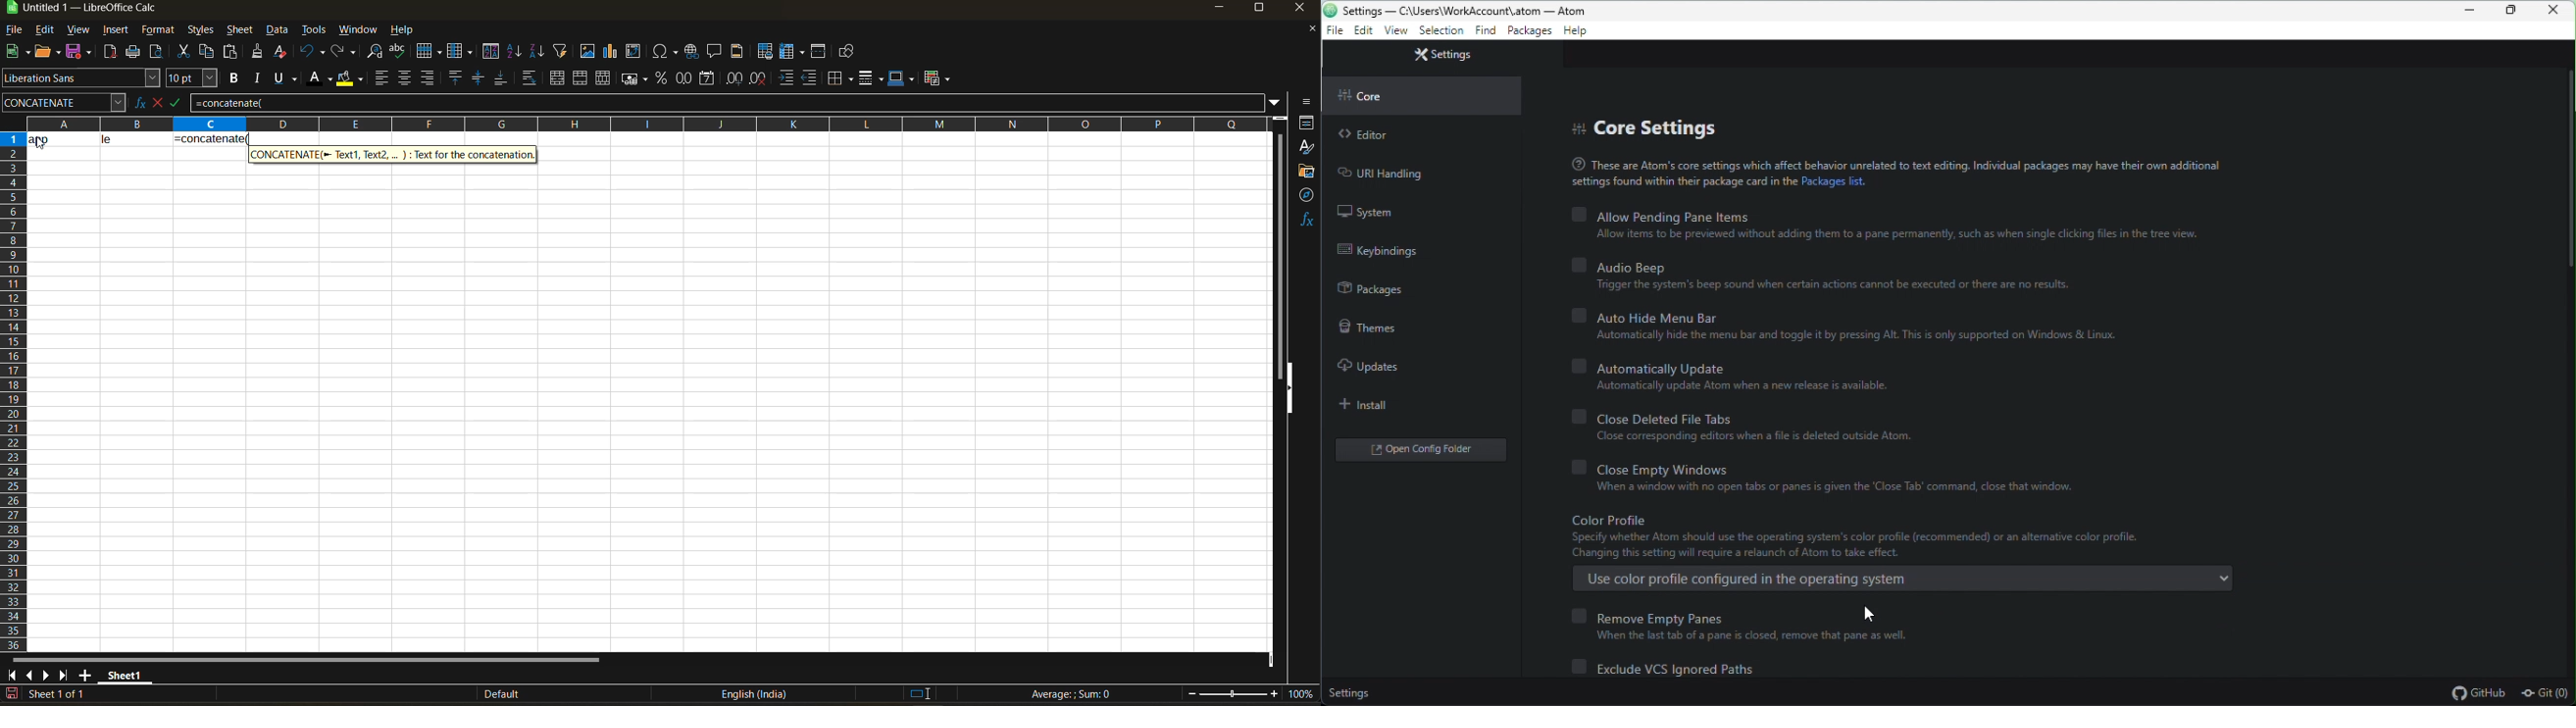  What do you see at coordinates (462, 53) in the screenshot?
I see `column` at bounding box center [462, 53].